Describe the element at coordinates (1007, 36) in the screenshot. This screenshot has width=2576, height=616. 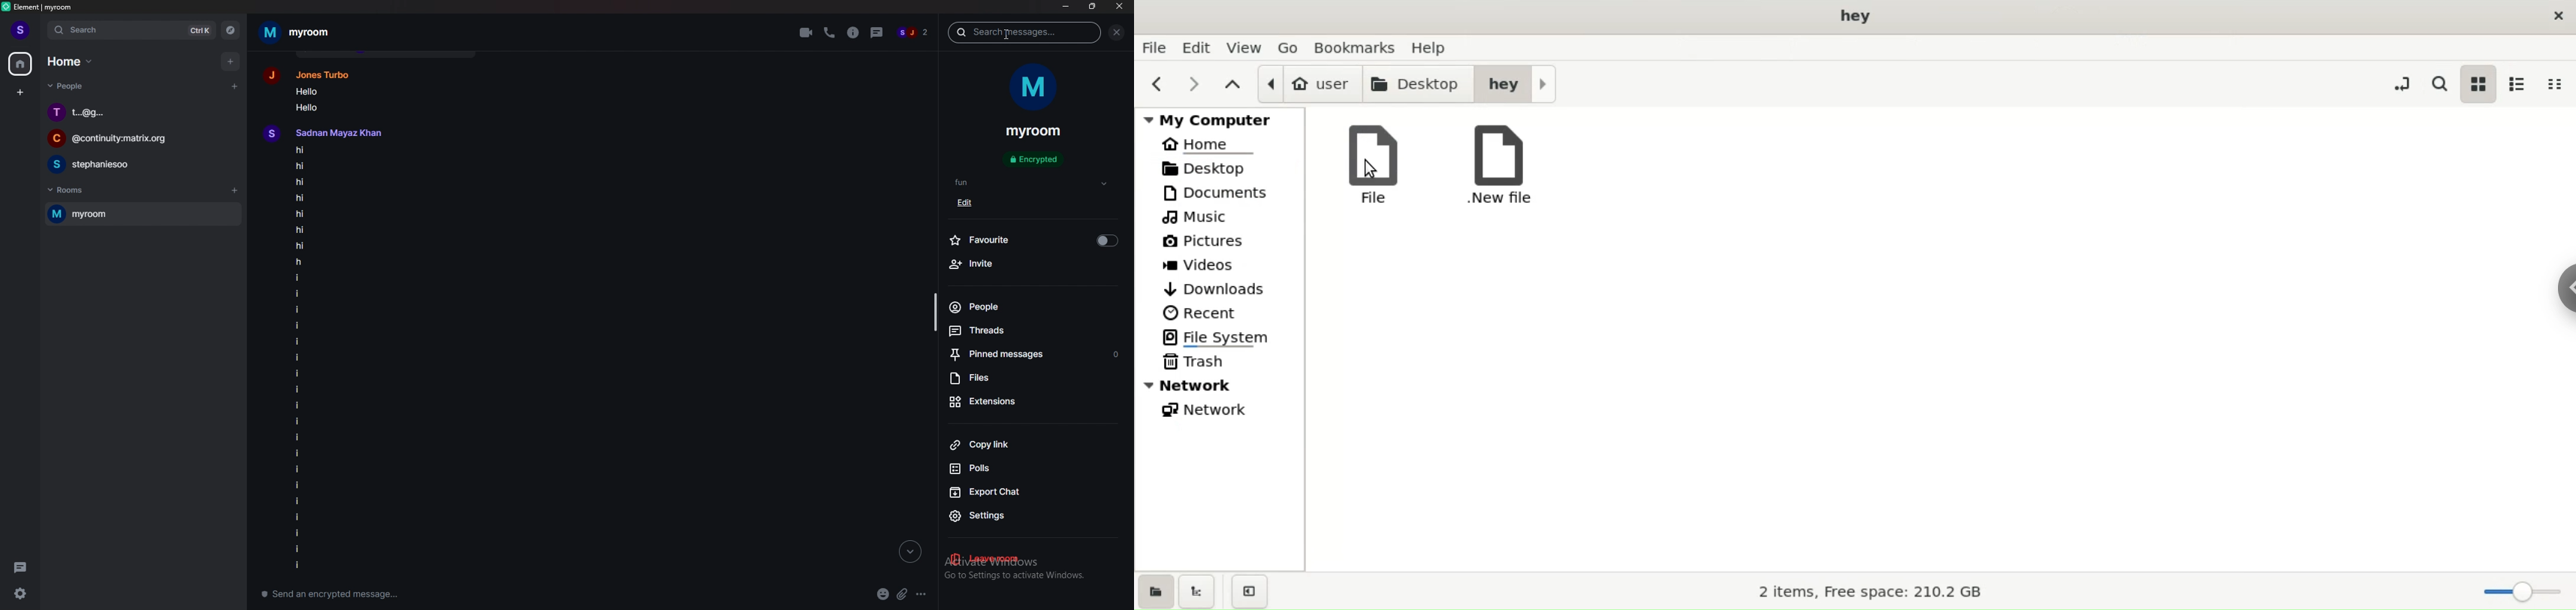
I see `cursor` at that location.